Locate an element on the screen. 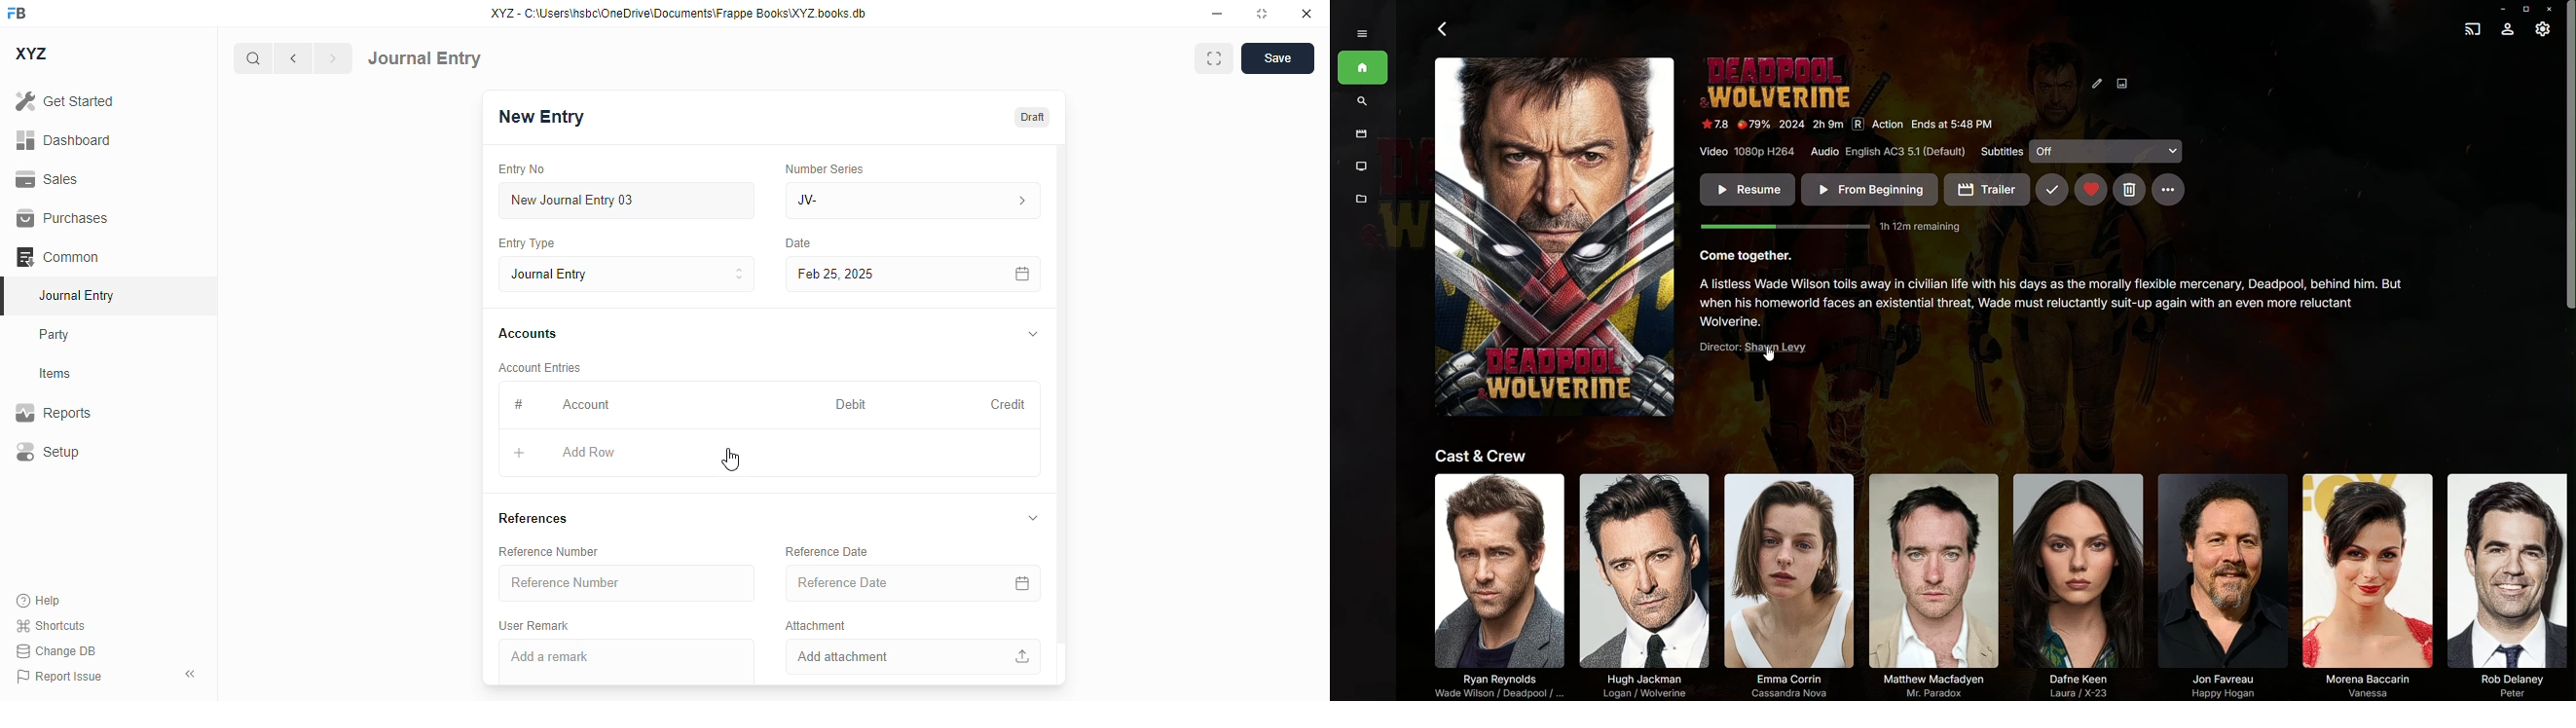 Image resolution: width=2576 pixels, height=728 pixels. sales is located at coordinates (50, 180).